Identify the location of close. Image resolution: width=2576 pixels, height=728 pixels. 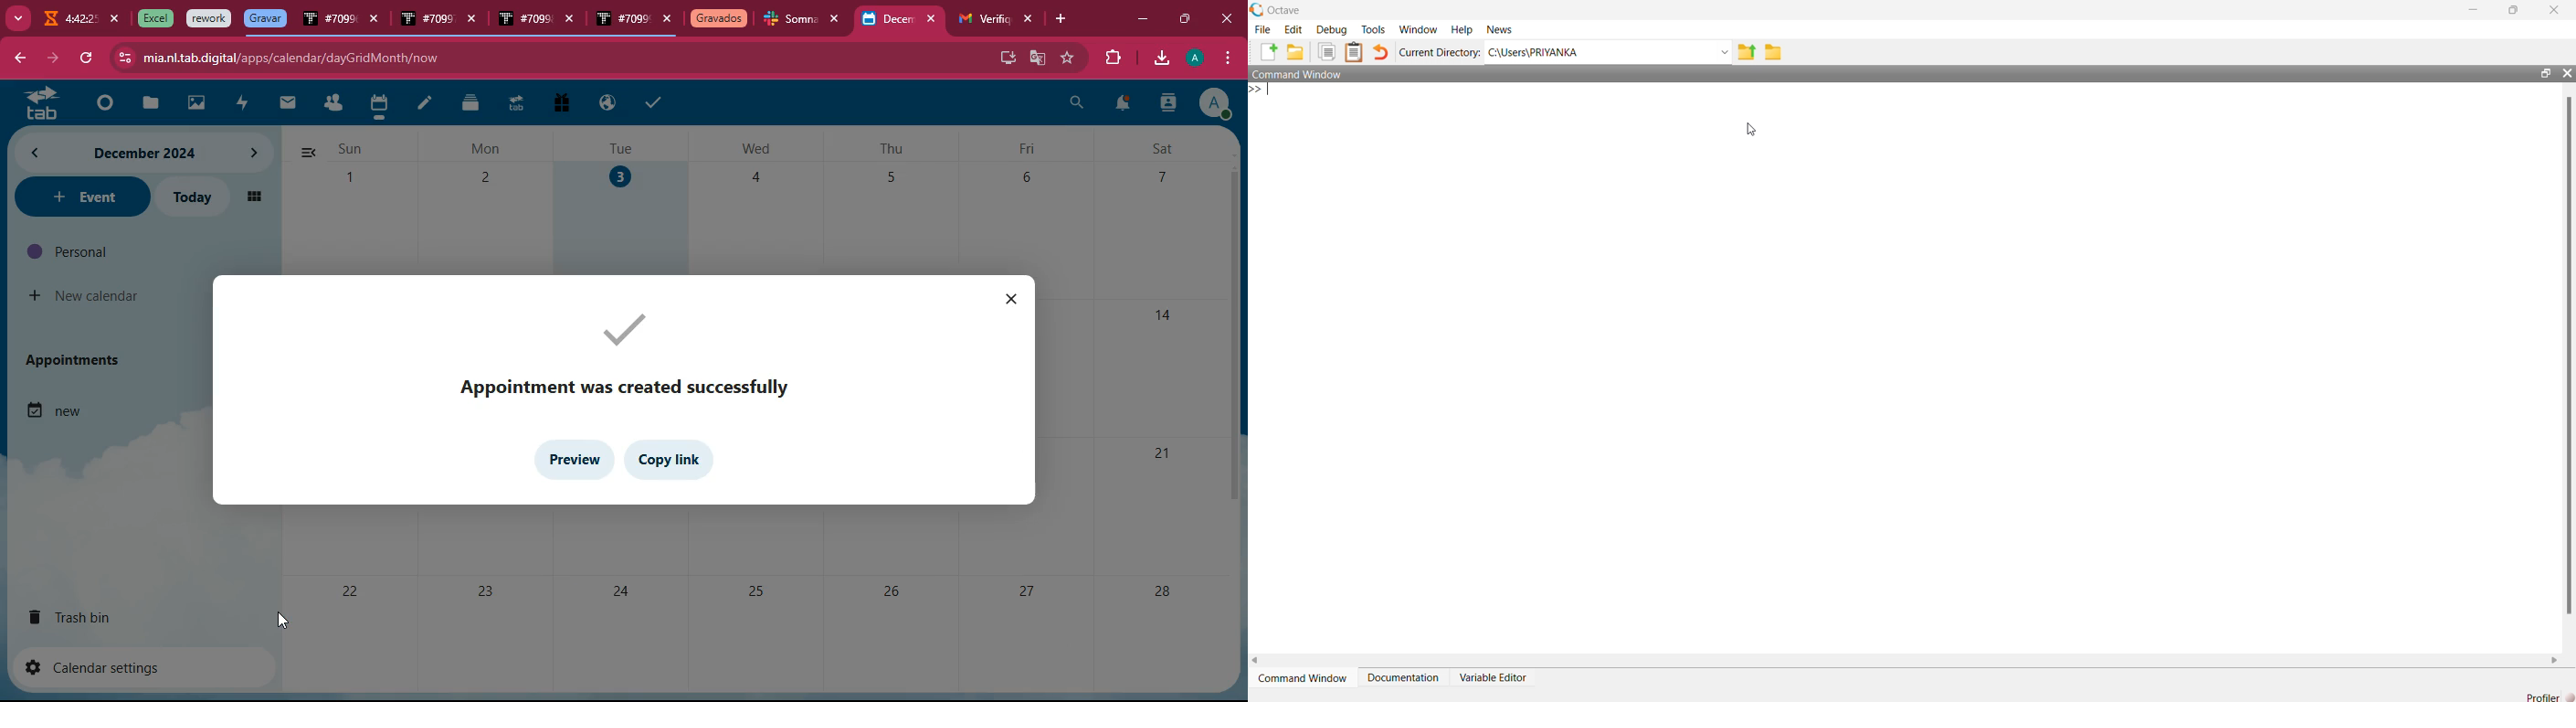
(574, 21).